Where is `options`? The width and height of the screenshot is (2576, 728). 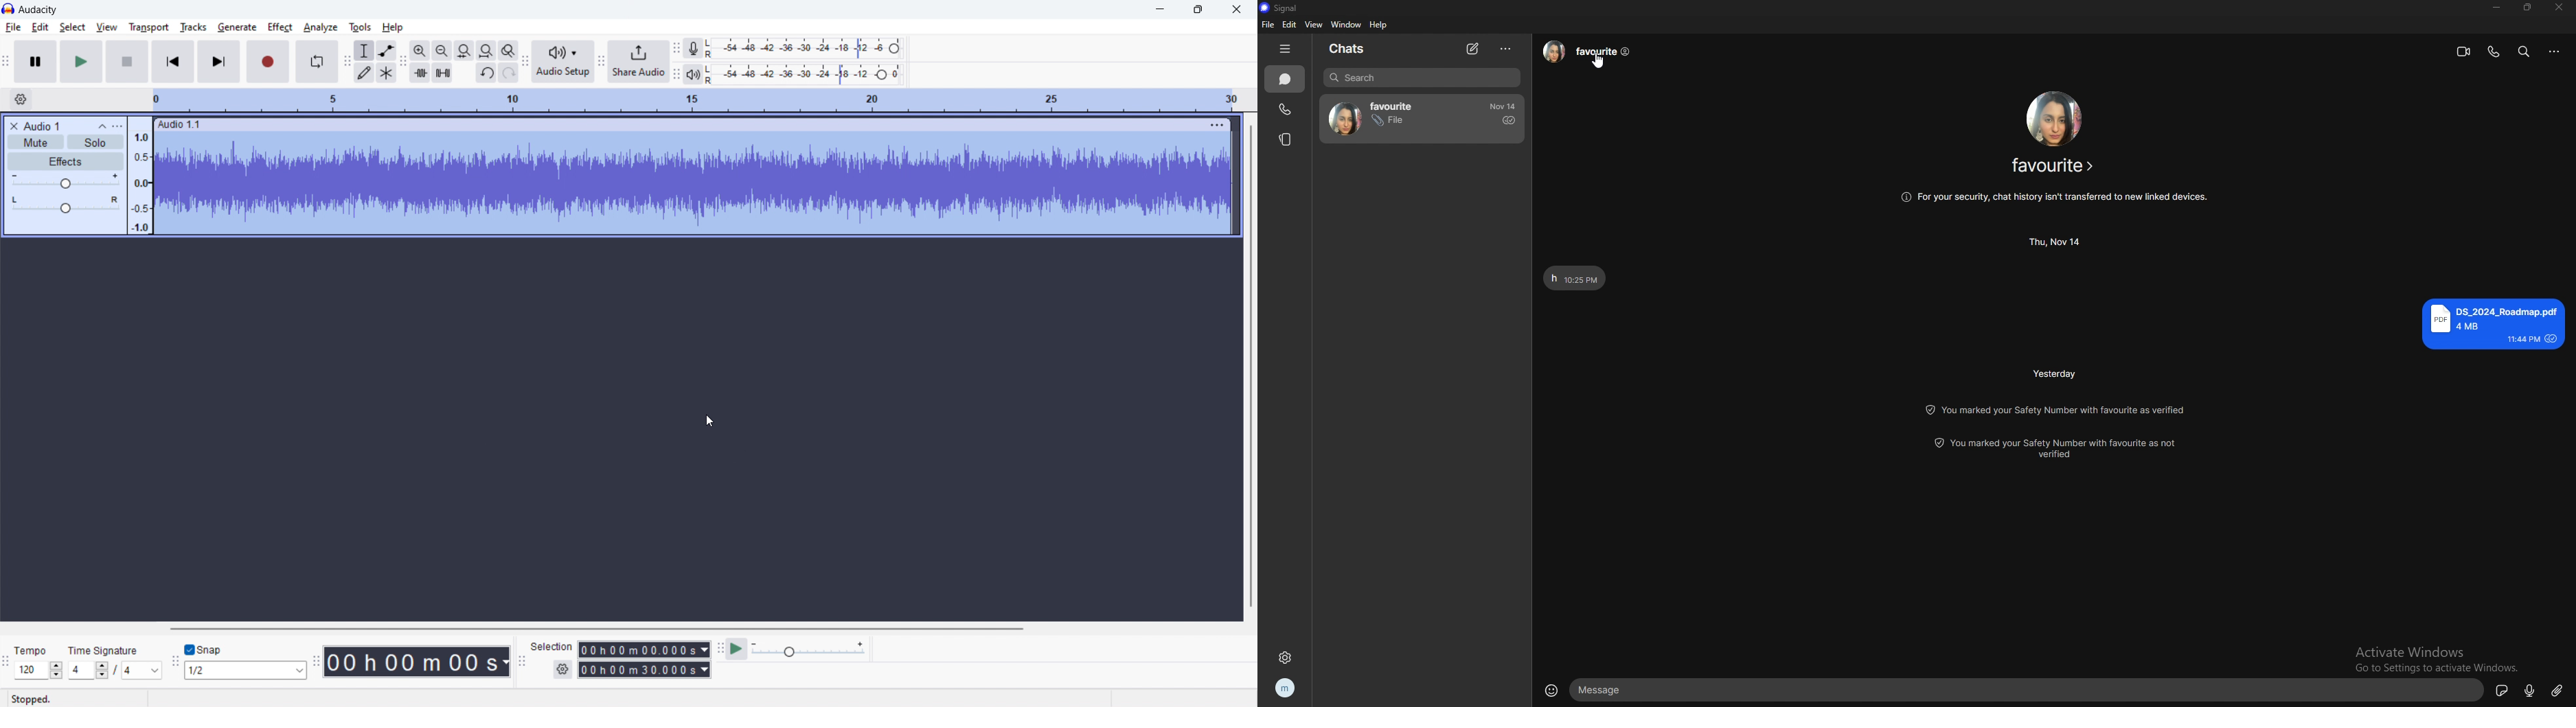
options is located at coordinates (1215, 124).